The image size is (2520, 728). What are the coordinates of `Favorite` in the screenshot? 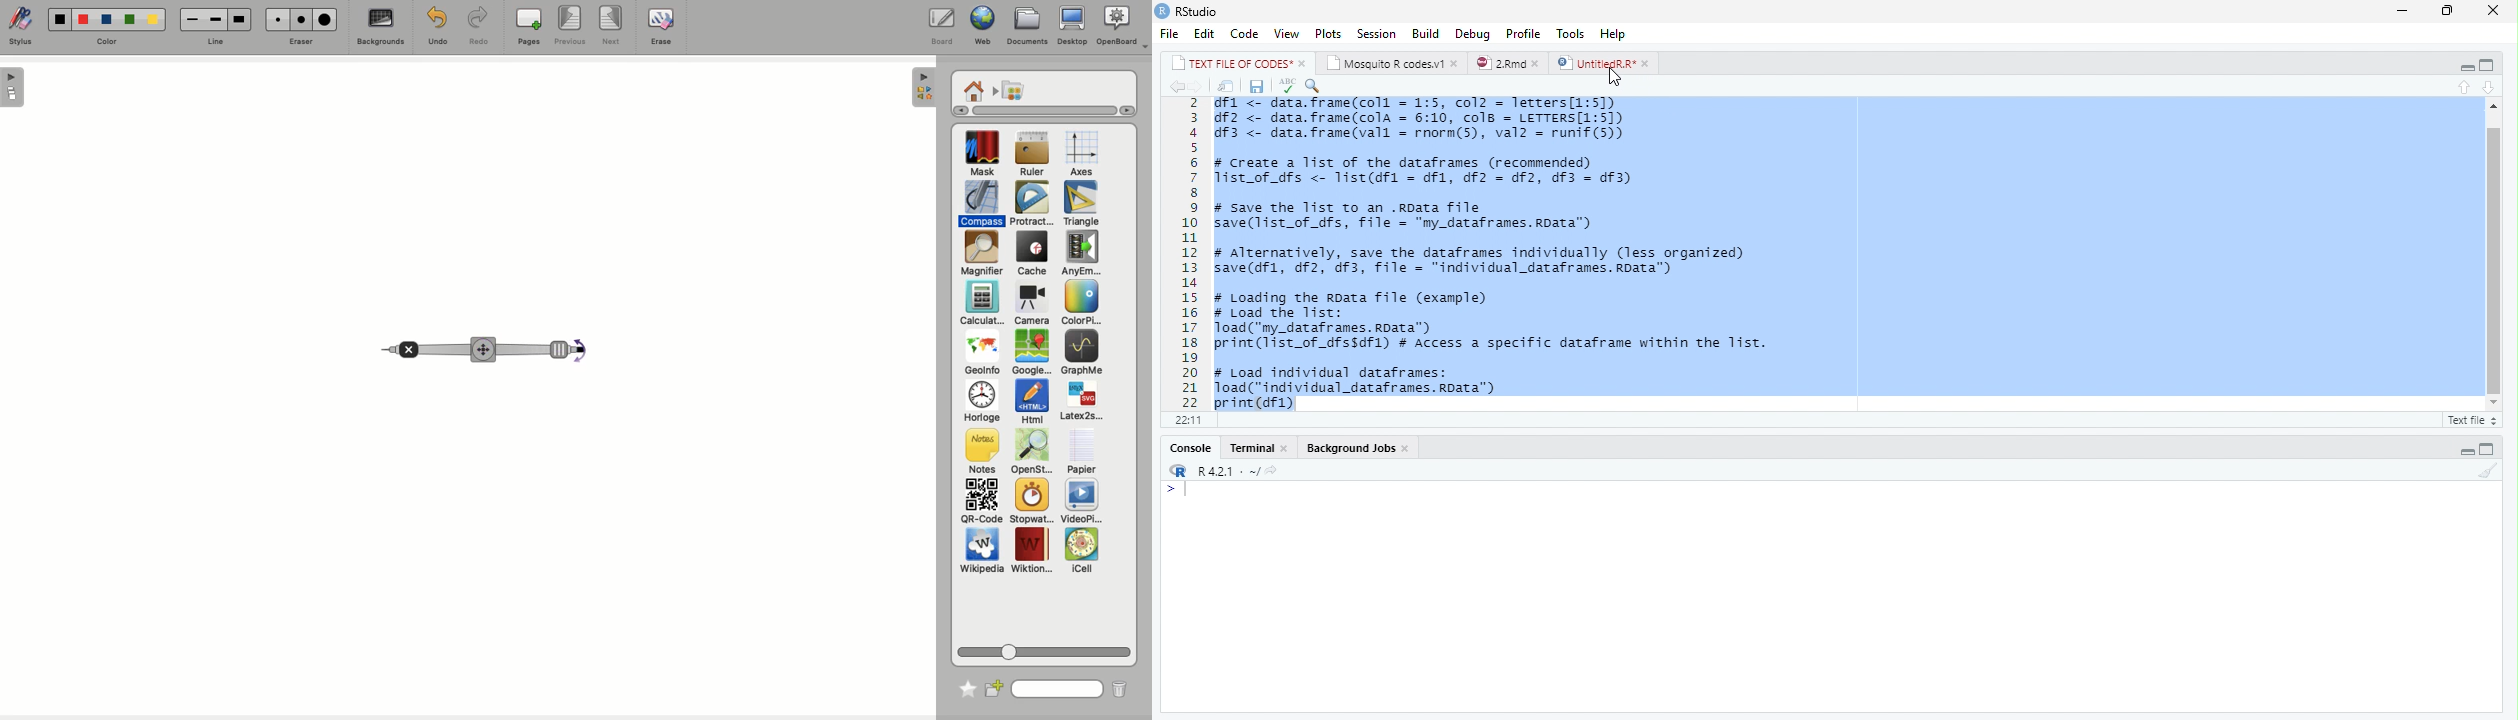 It's located at (963, 686).